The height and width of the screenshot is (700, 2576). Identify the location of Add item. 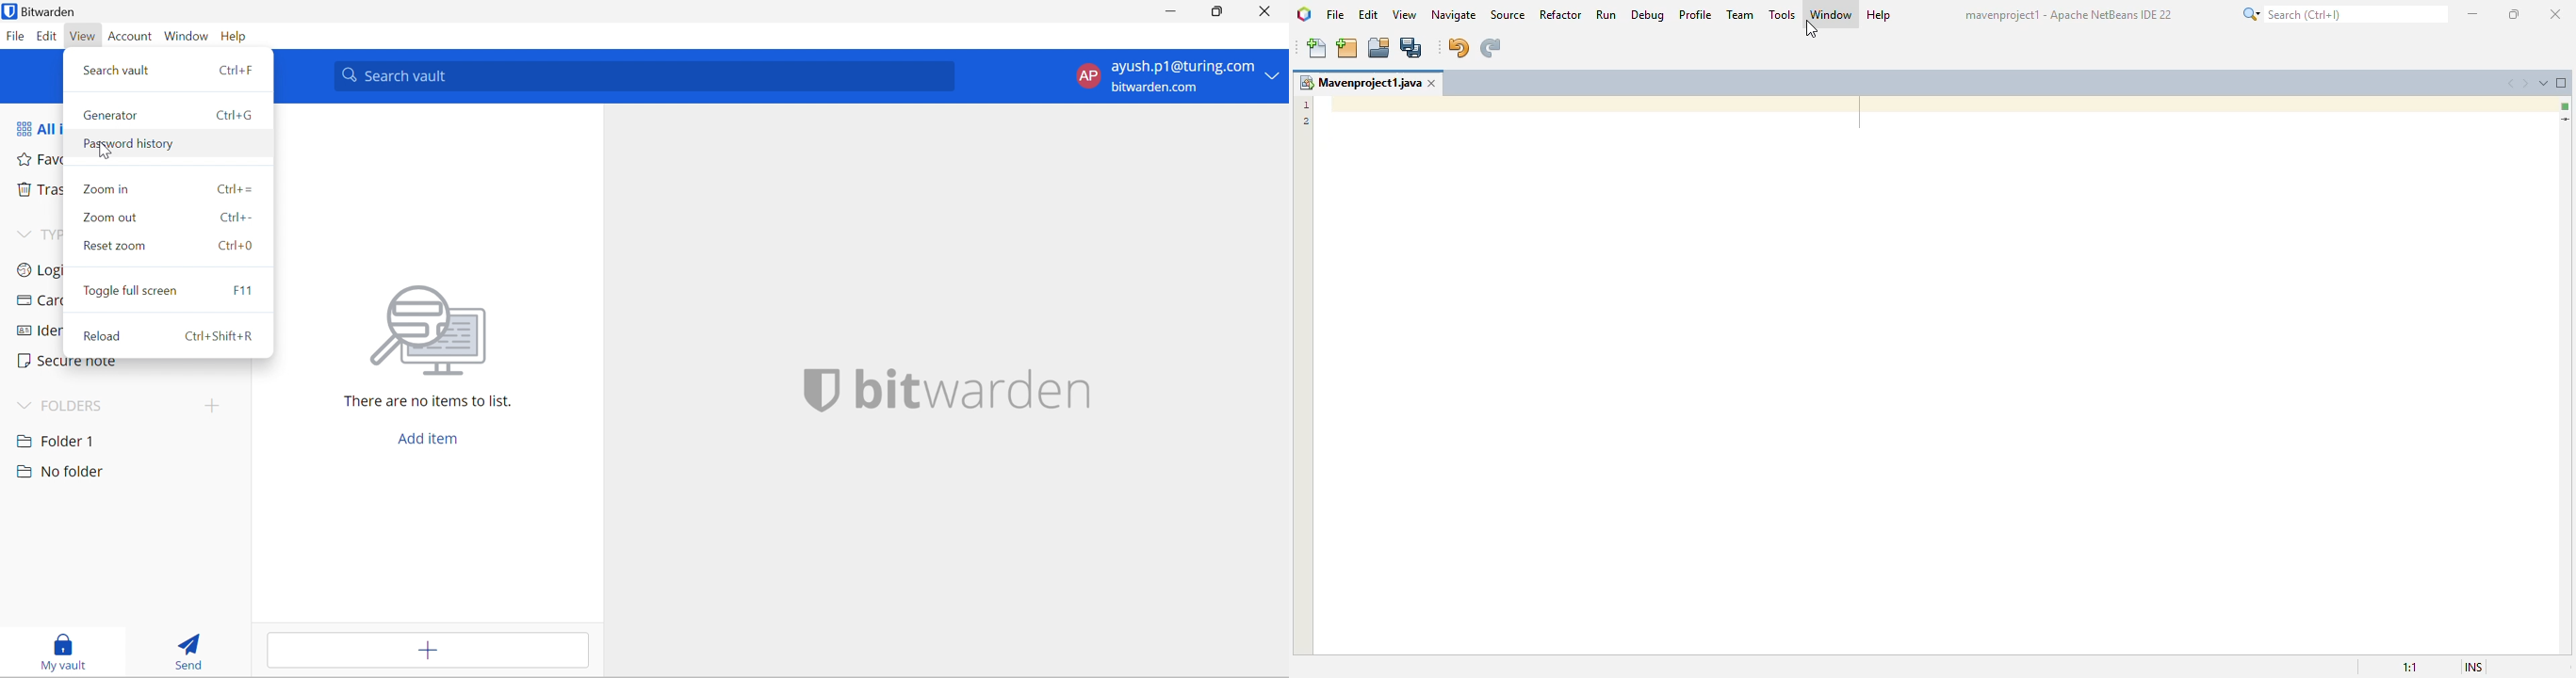
(424, 437).